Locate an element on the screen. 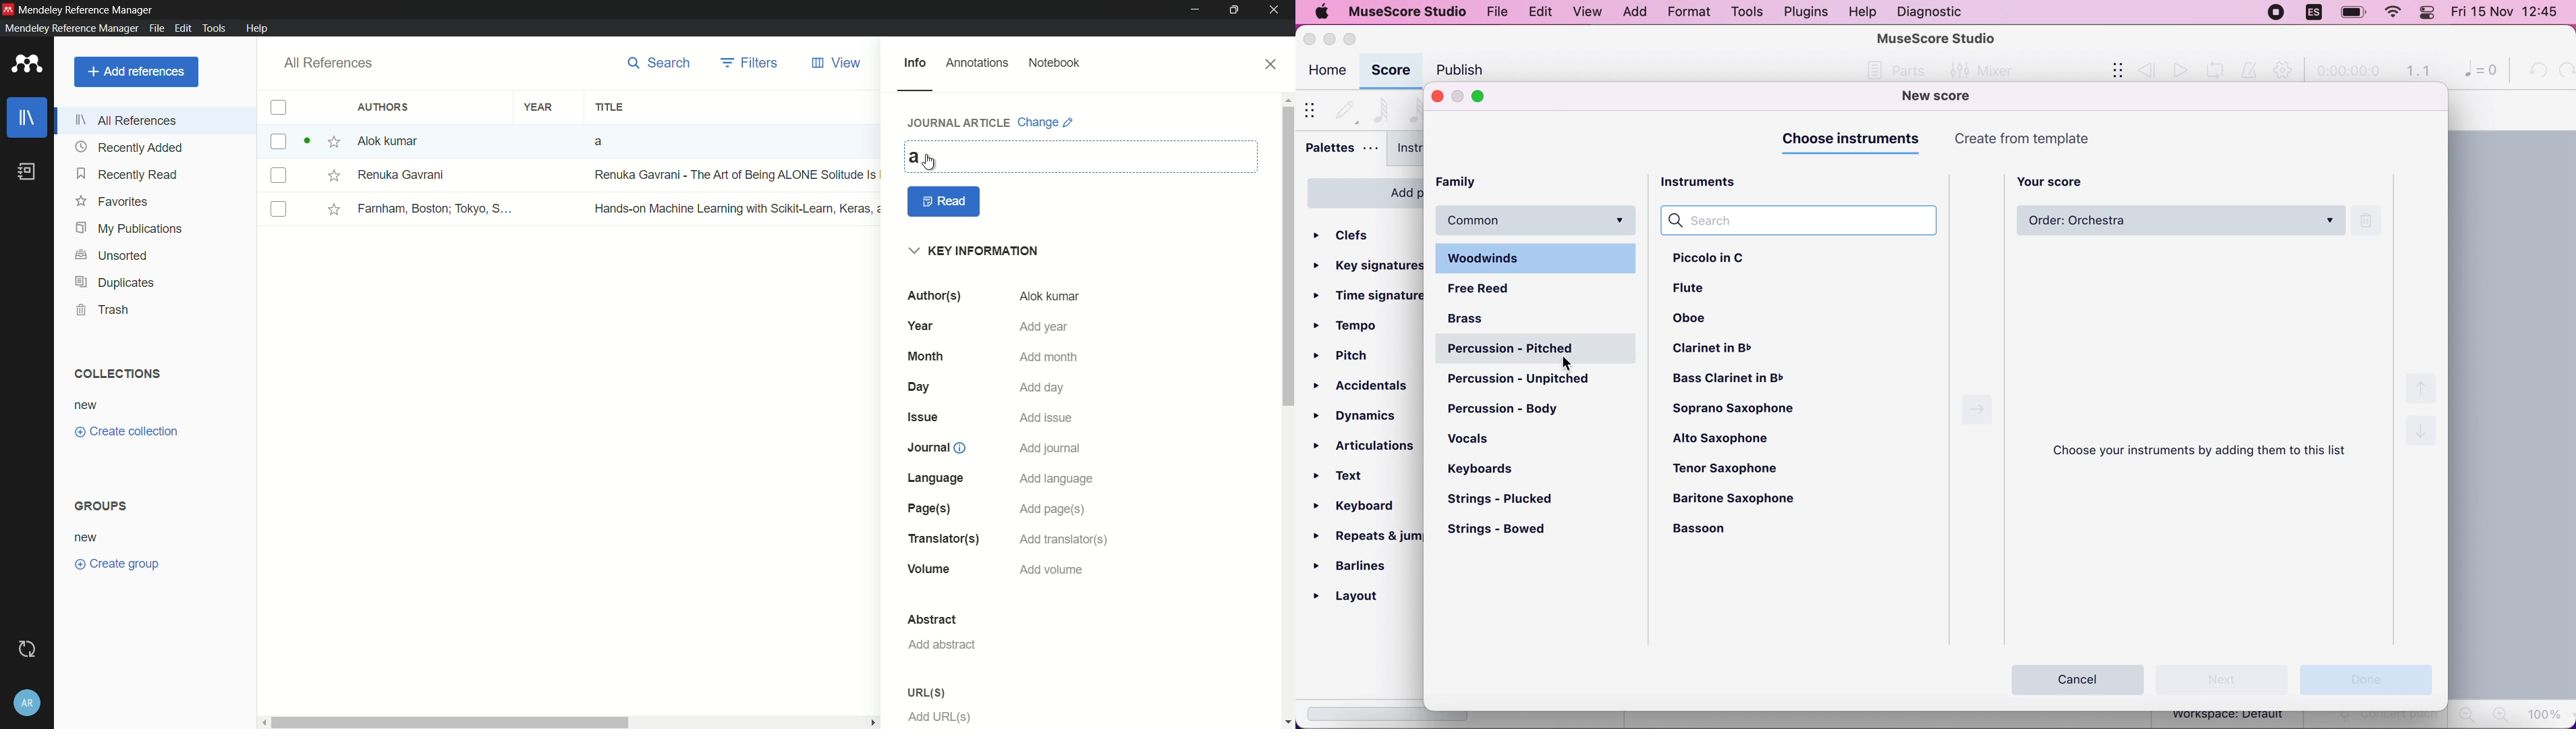  Mixer is located at coordinates (1978, 69).